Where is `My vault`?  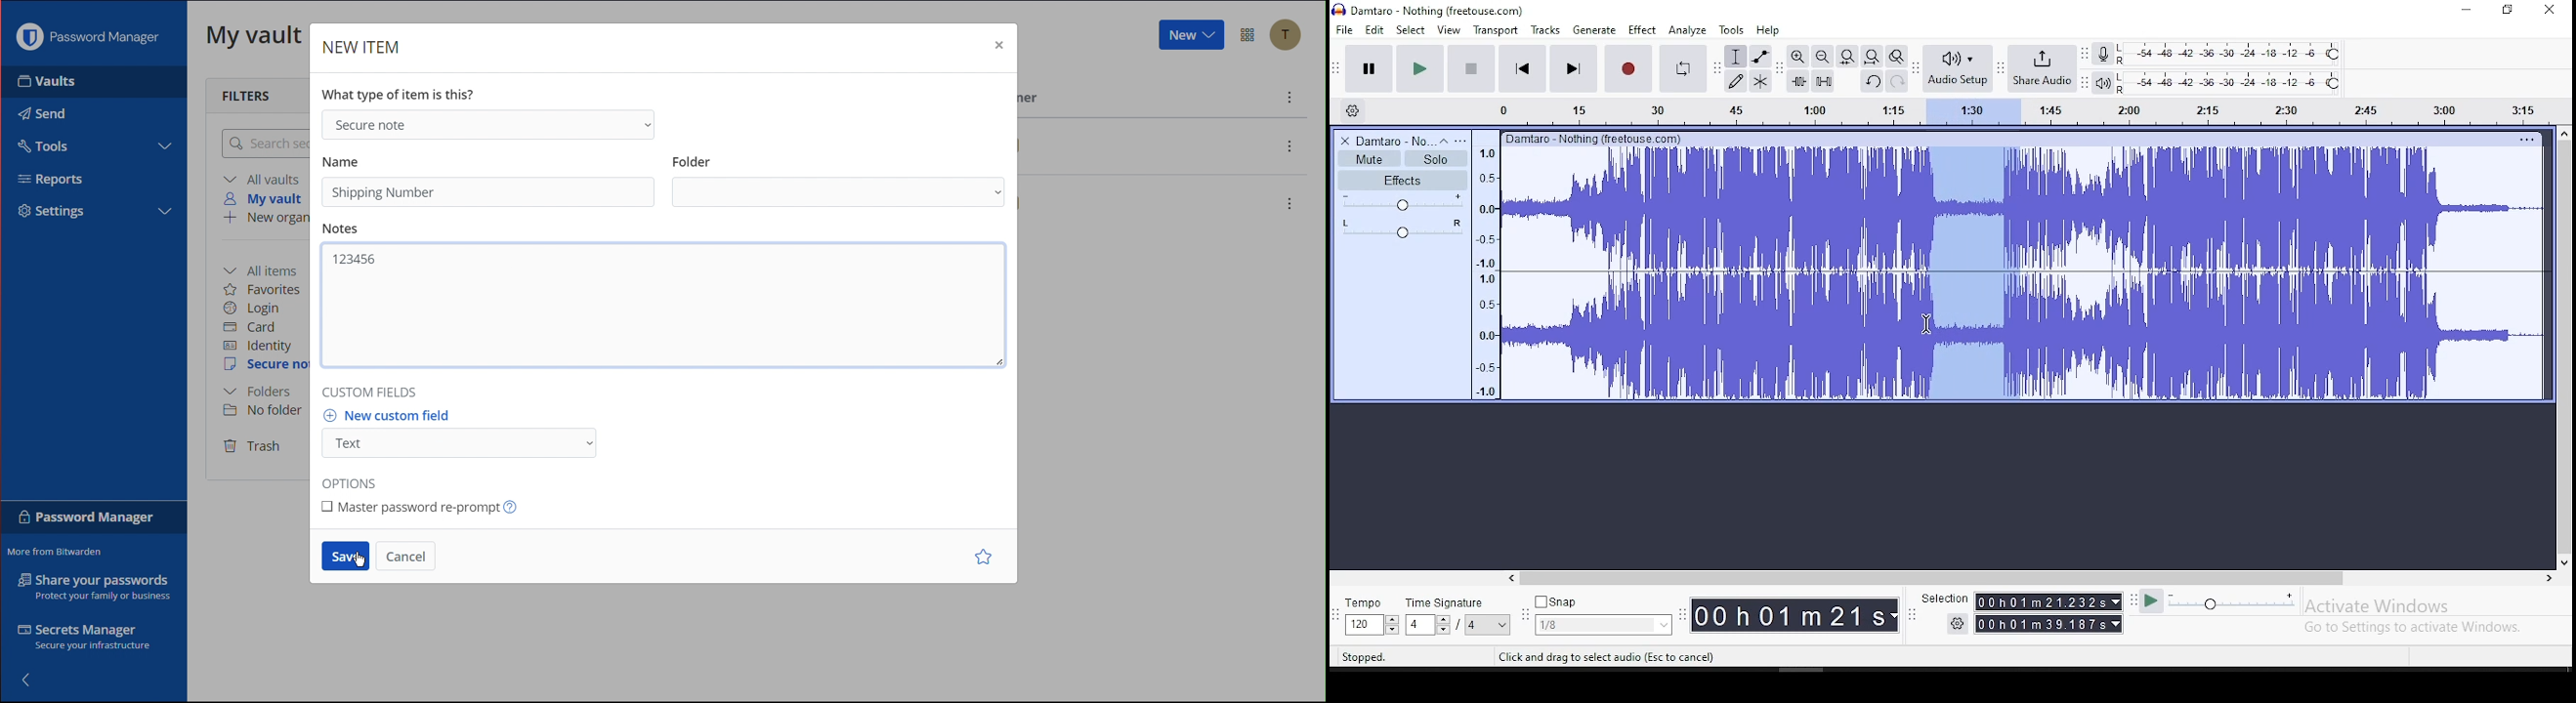
My vault is located at coordinates (255, 39).